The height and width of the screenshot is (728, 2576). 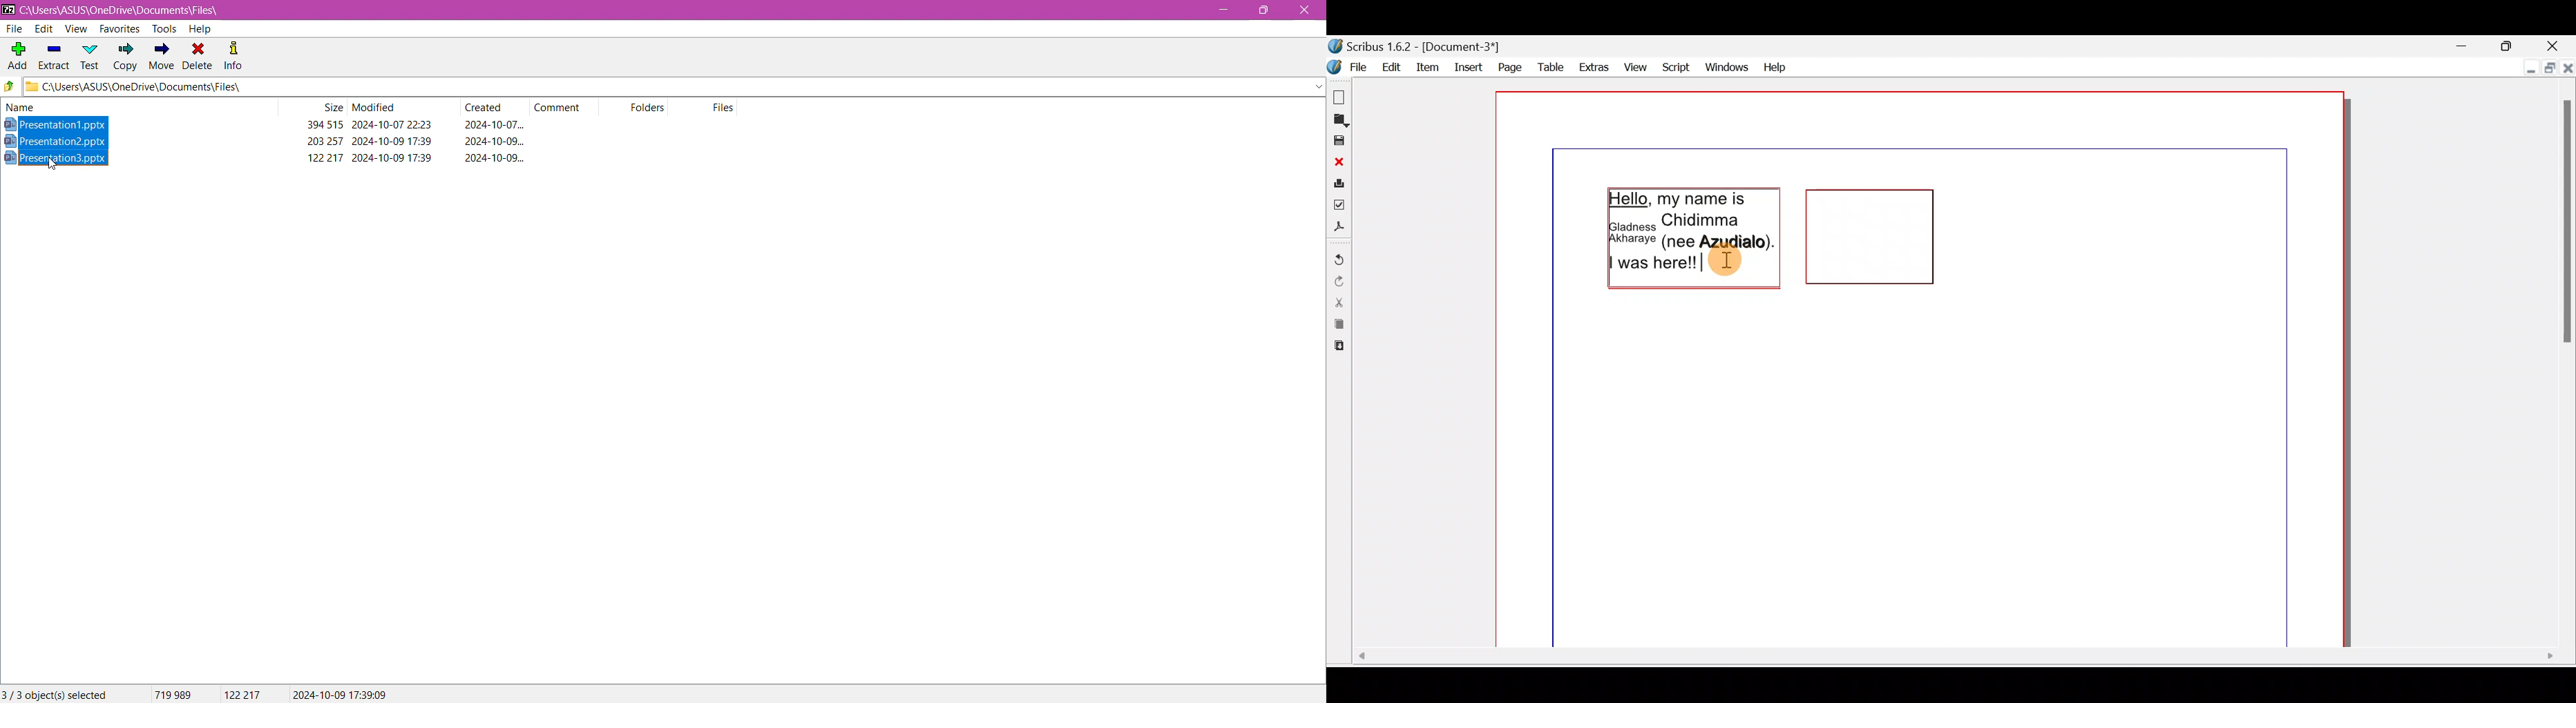 What do you see at coordinates (725, 107) in the screenshot?
I see `Files` at bounding box center [725, 107].